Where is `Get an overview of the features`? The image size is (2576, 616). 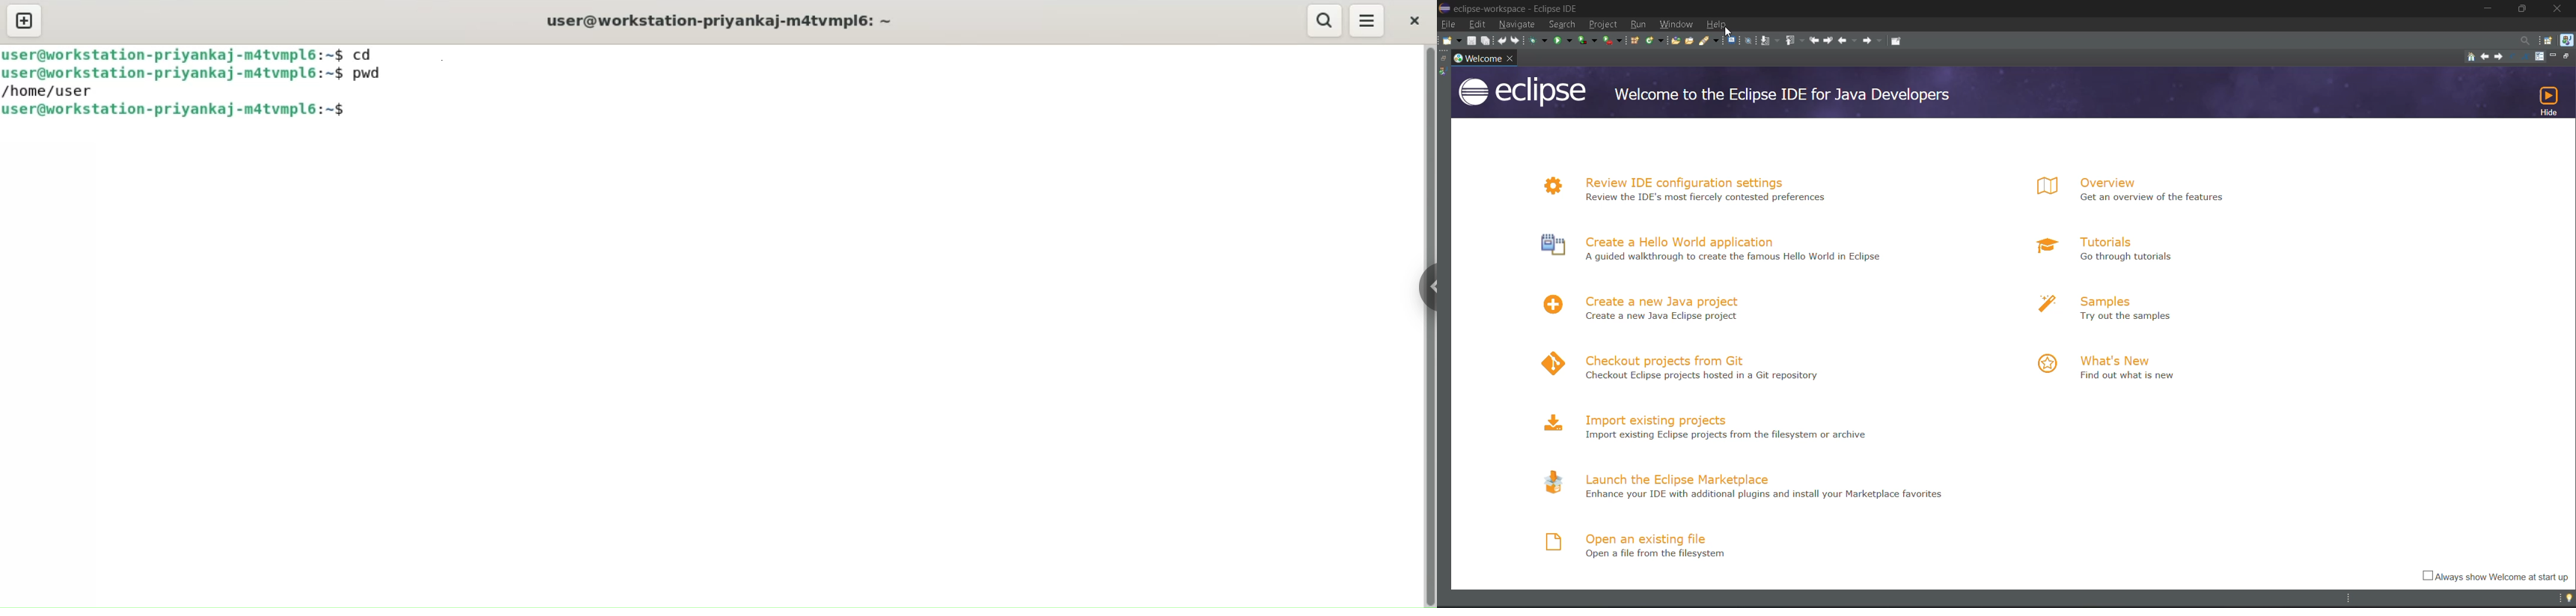 Get an overview of the features is located at coordinates (2156, 199).